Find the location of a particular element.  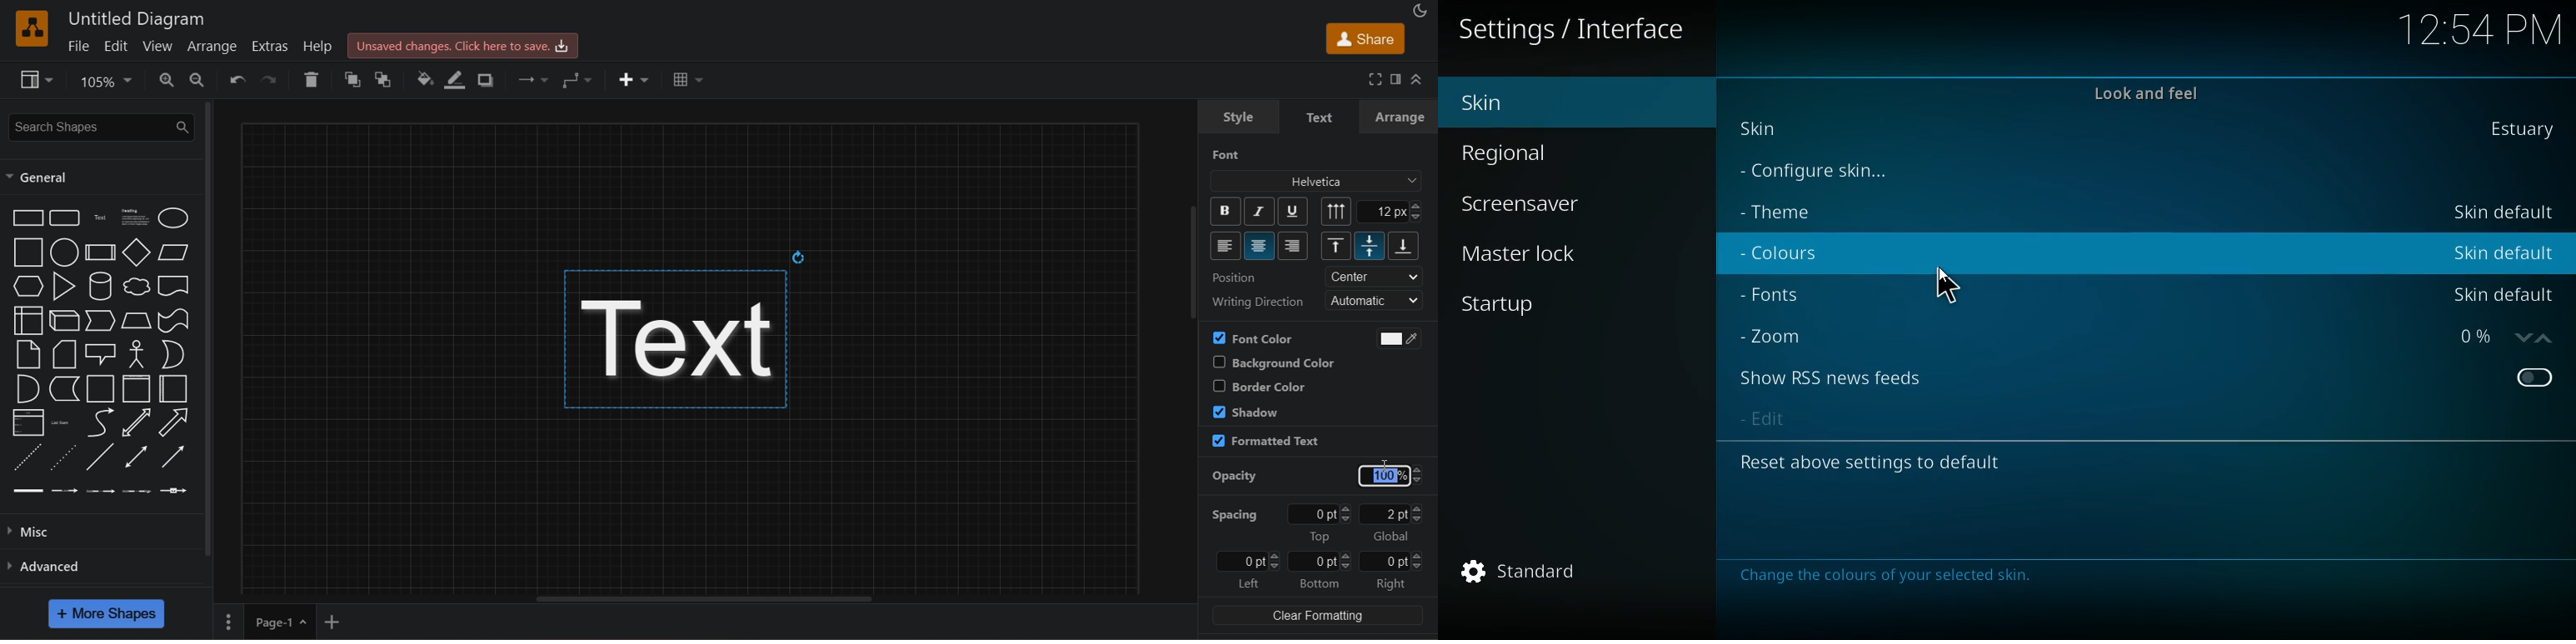

zoom in is located at coordinates (167, 81).